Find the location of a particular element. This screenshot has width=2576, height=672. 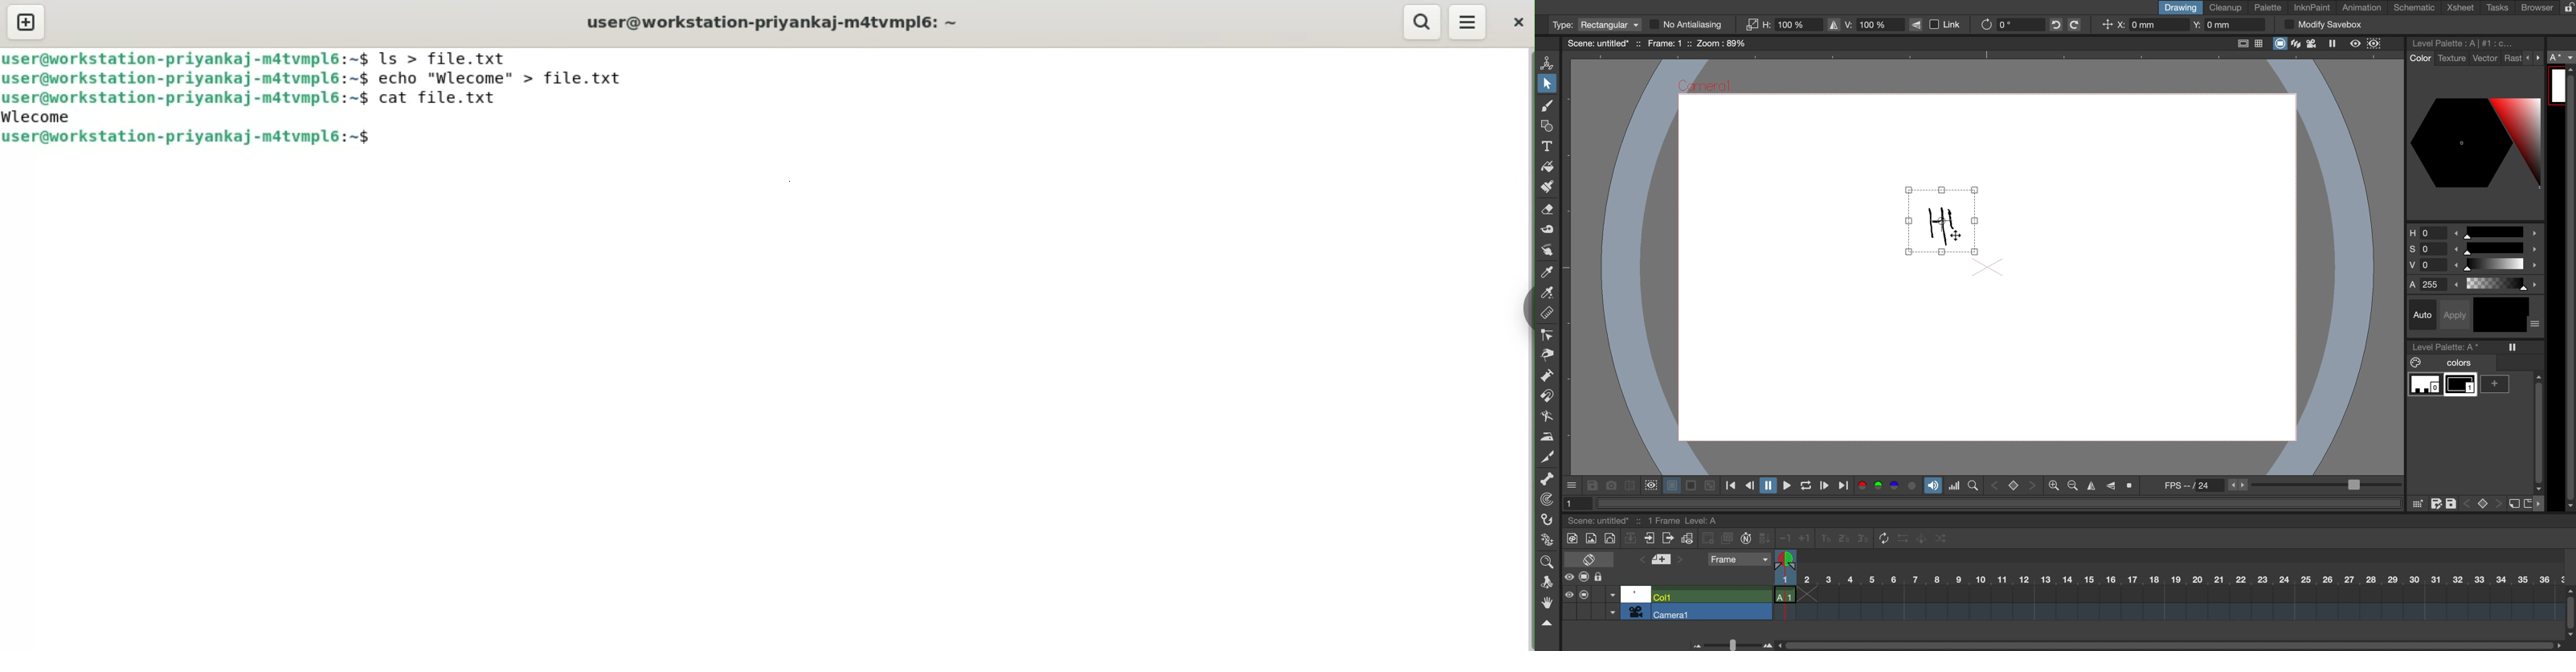

preview visibility toggle all is located at coordinates (1568, 577).